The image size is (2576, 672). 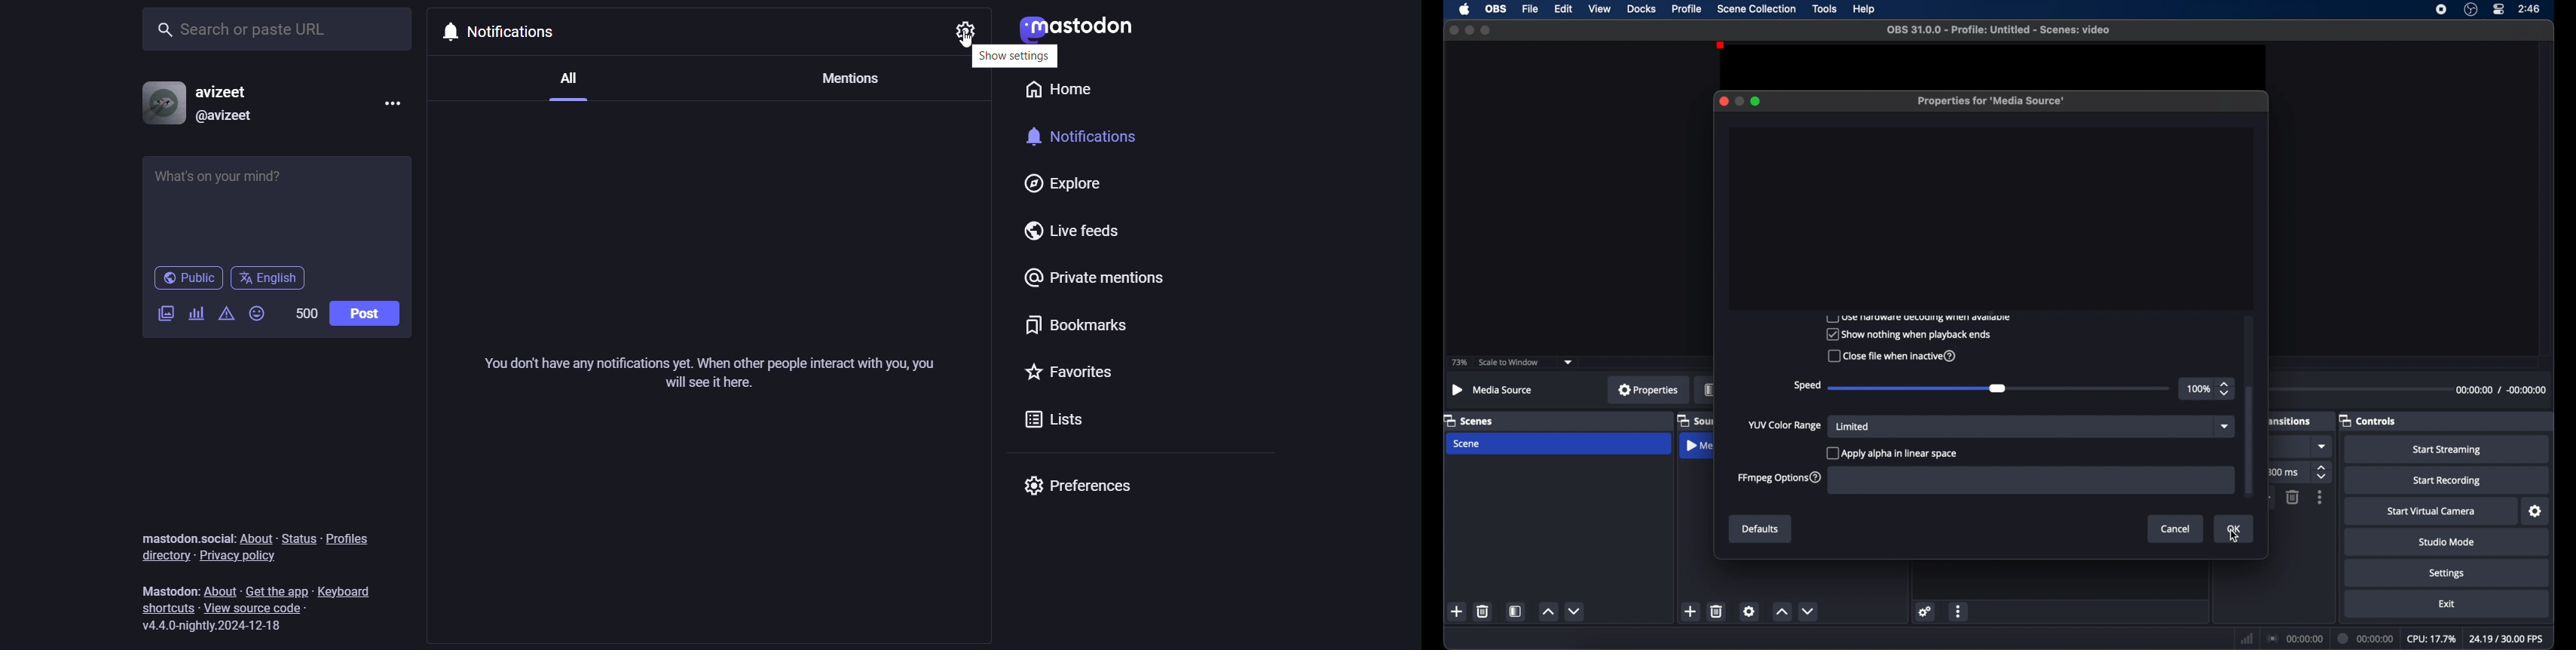 I want to click on home, so click(x=1057, y=89).